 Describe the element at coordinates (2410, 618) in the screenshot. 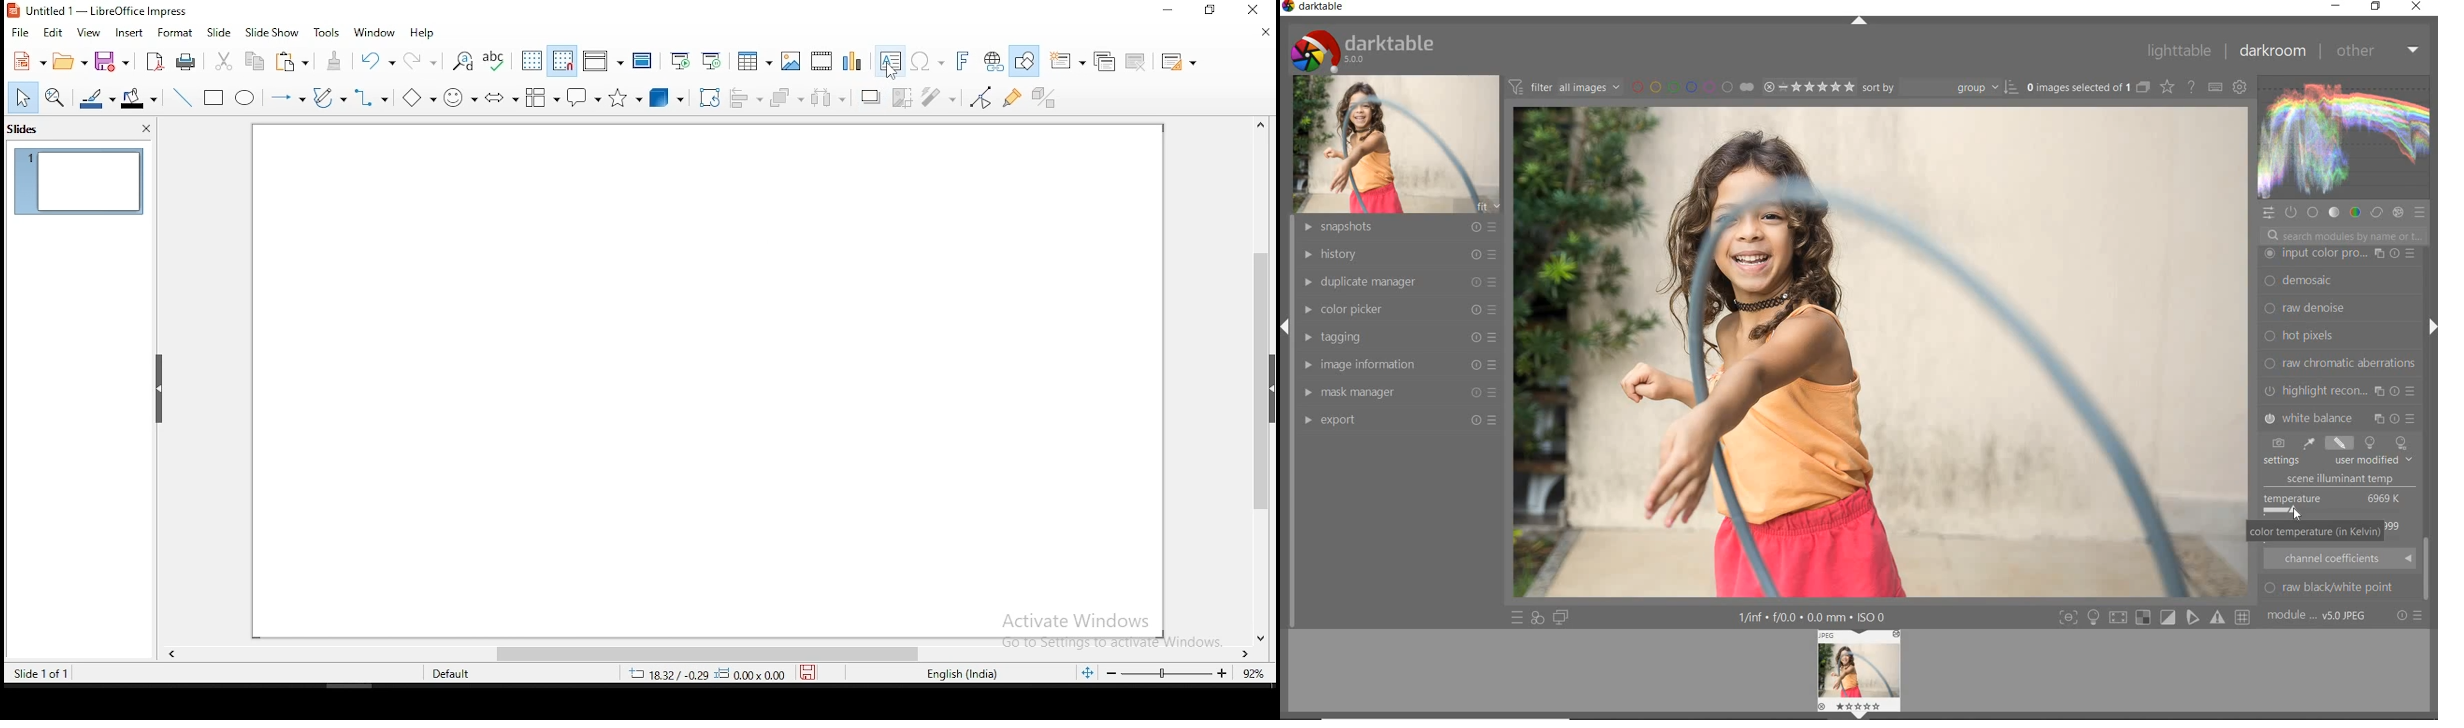

I see `reset or preset preference` at that location.